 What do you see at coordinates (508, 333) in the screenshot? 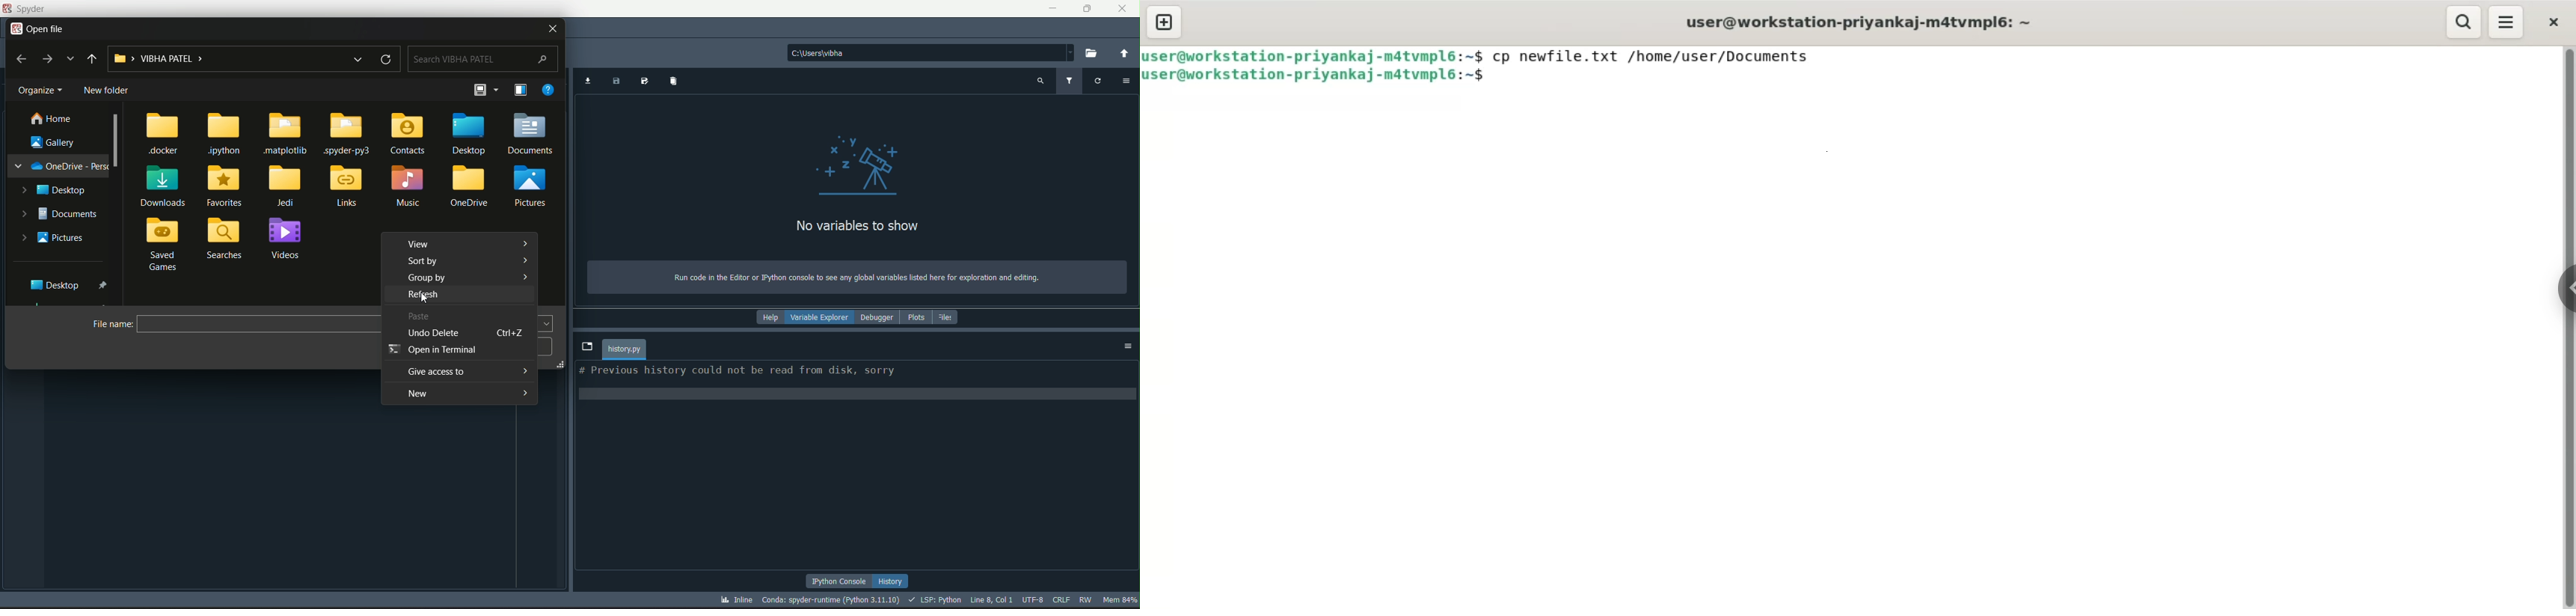
I see `ctrl+Z` at bounding box center [508, 333].